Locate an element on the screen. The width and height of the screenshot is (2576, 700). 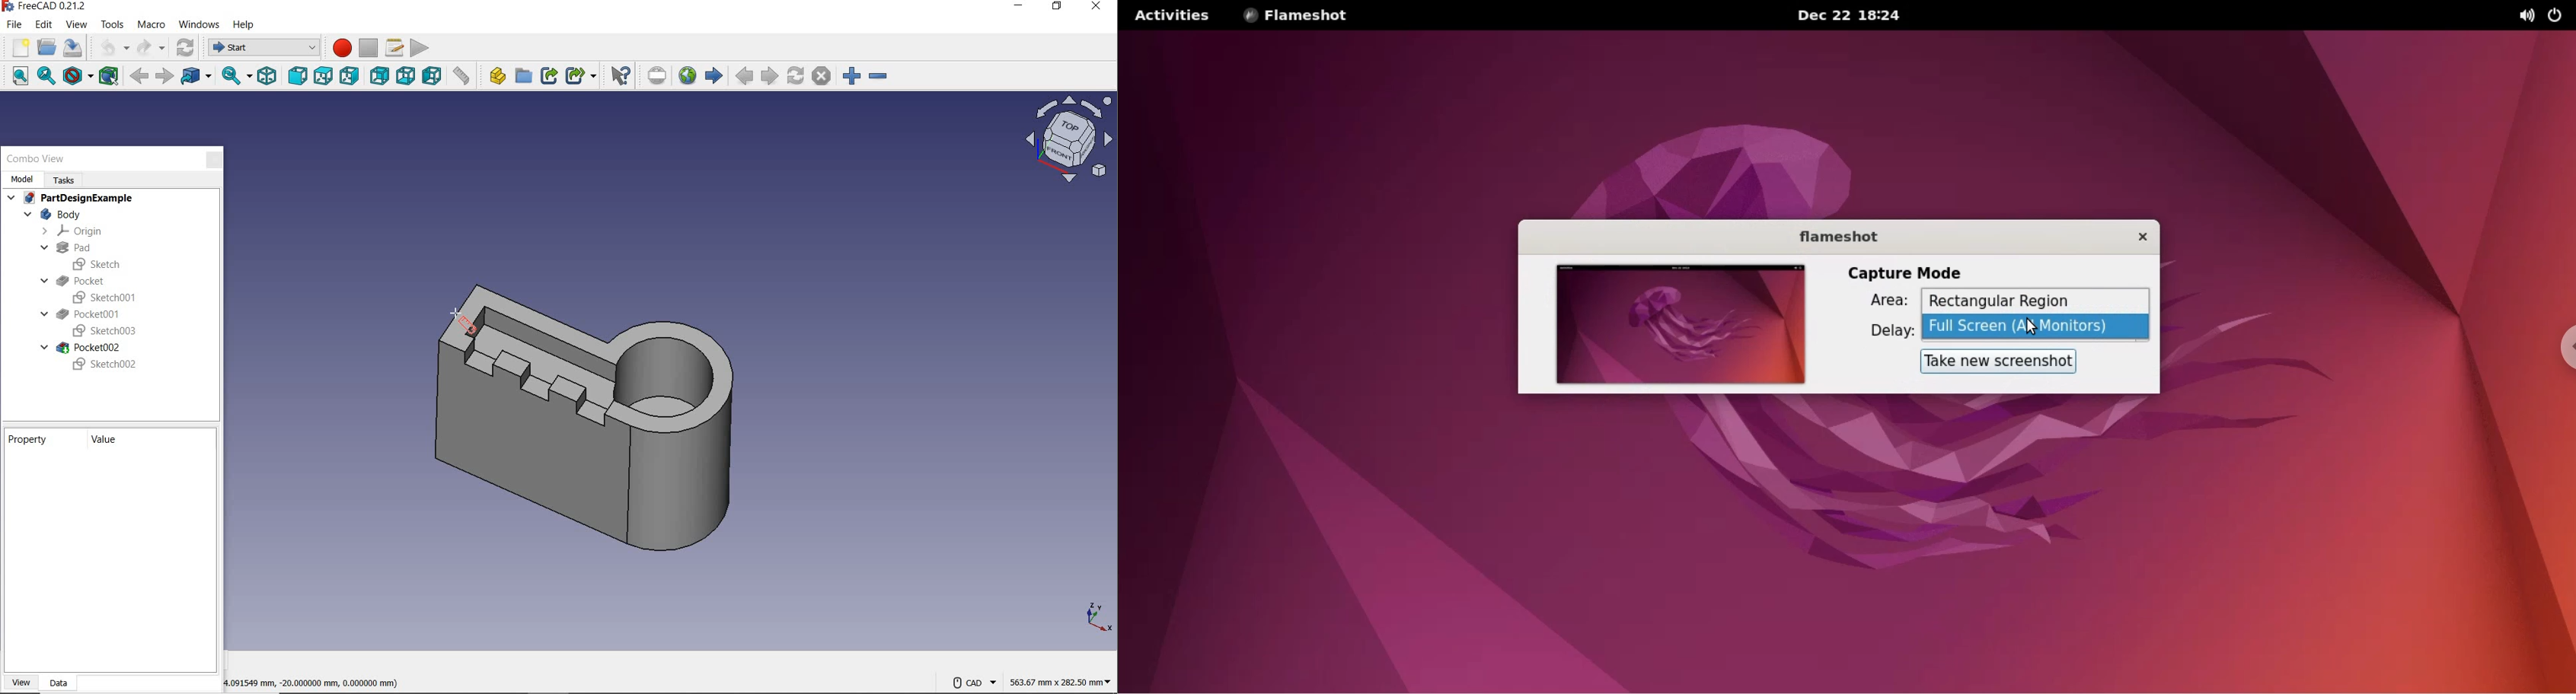
bottom is located at coordinates (405, 78).